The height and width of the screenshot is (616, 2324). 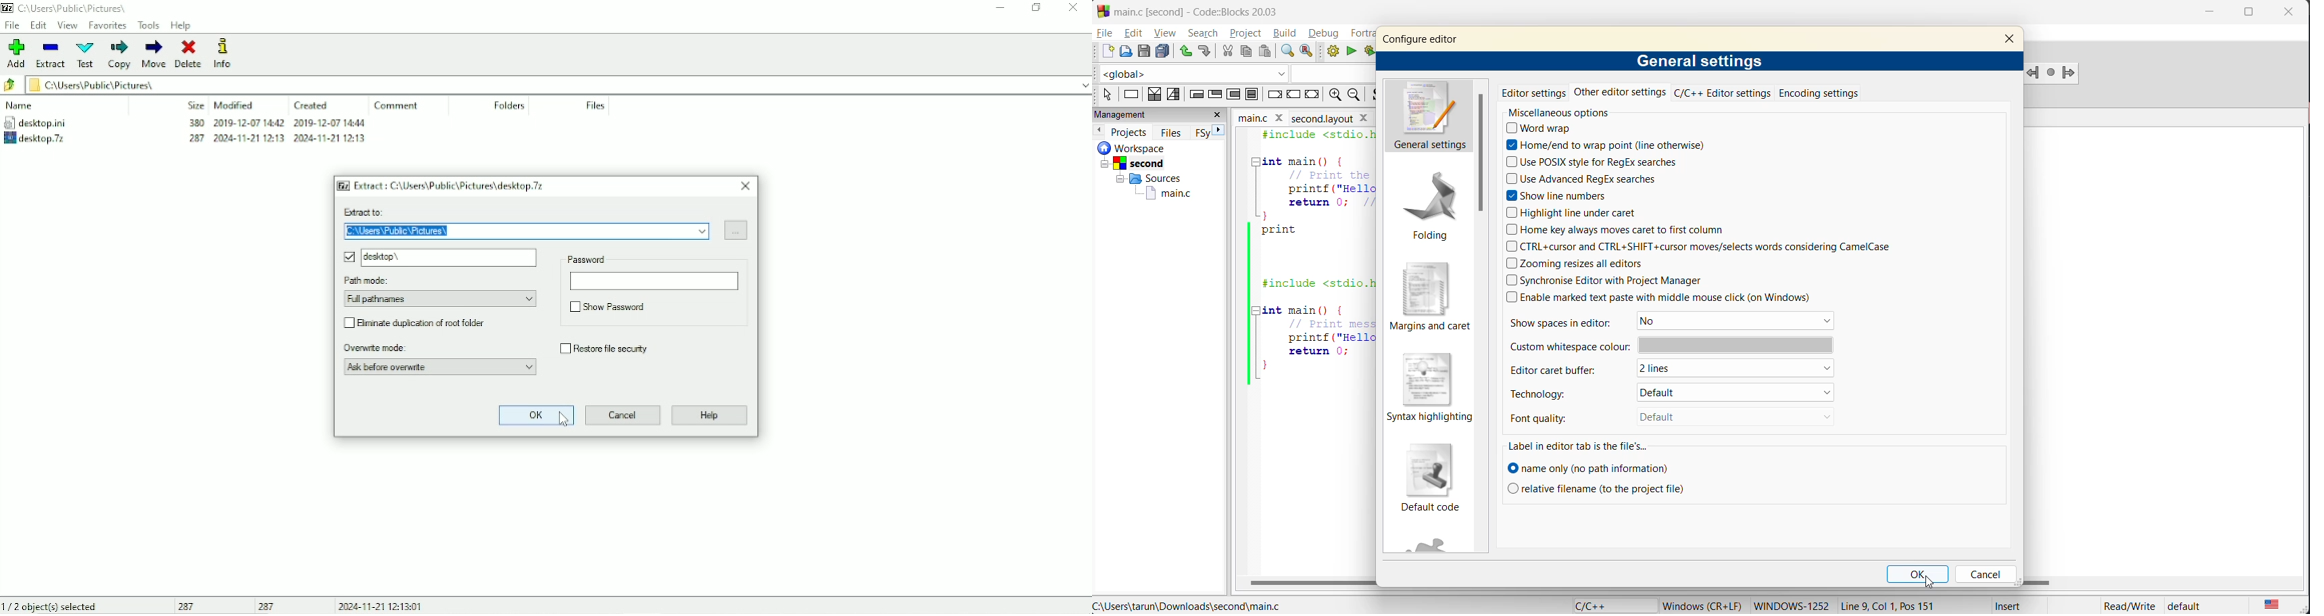 I want to click on maximize, so click(x=2254, y=14).